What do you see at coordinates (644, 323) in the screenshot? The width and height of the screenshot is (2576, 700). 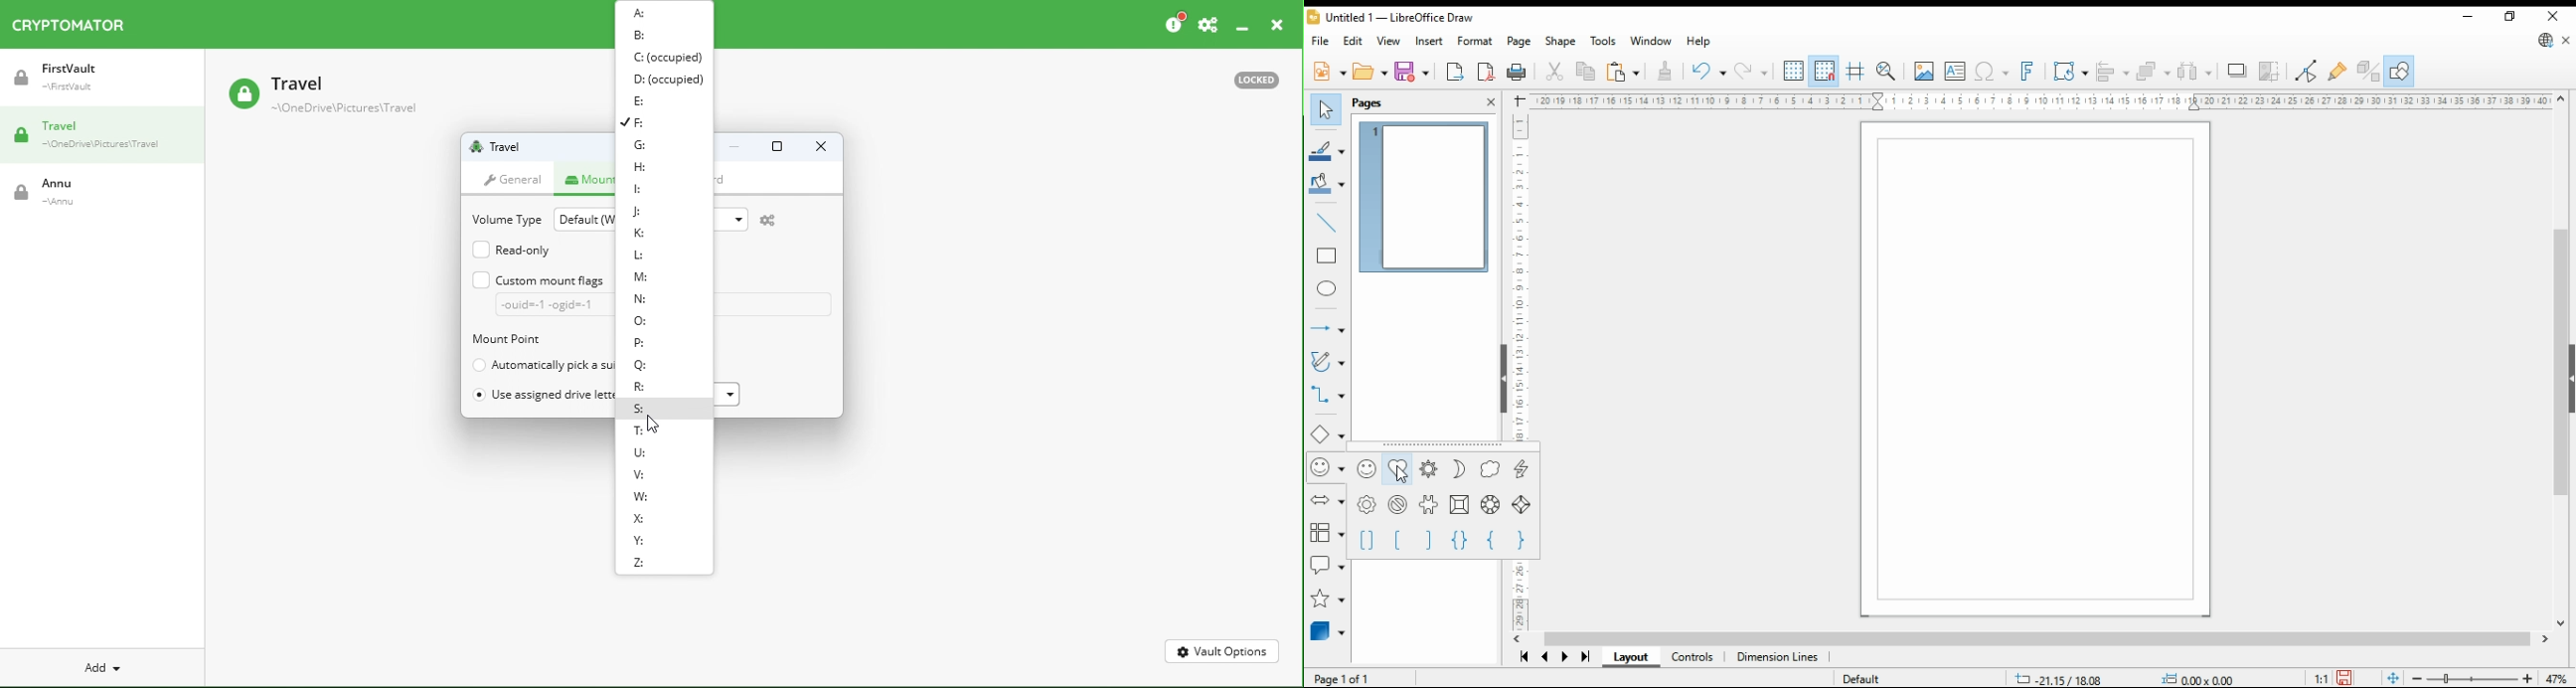 I see `:` at bounding box center [644, 323].